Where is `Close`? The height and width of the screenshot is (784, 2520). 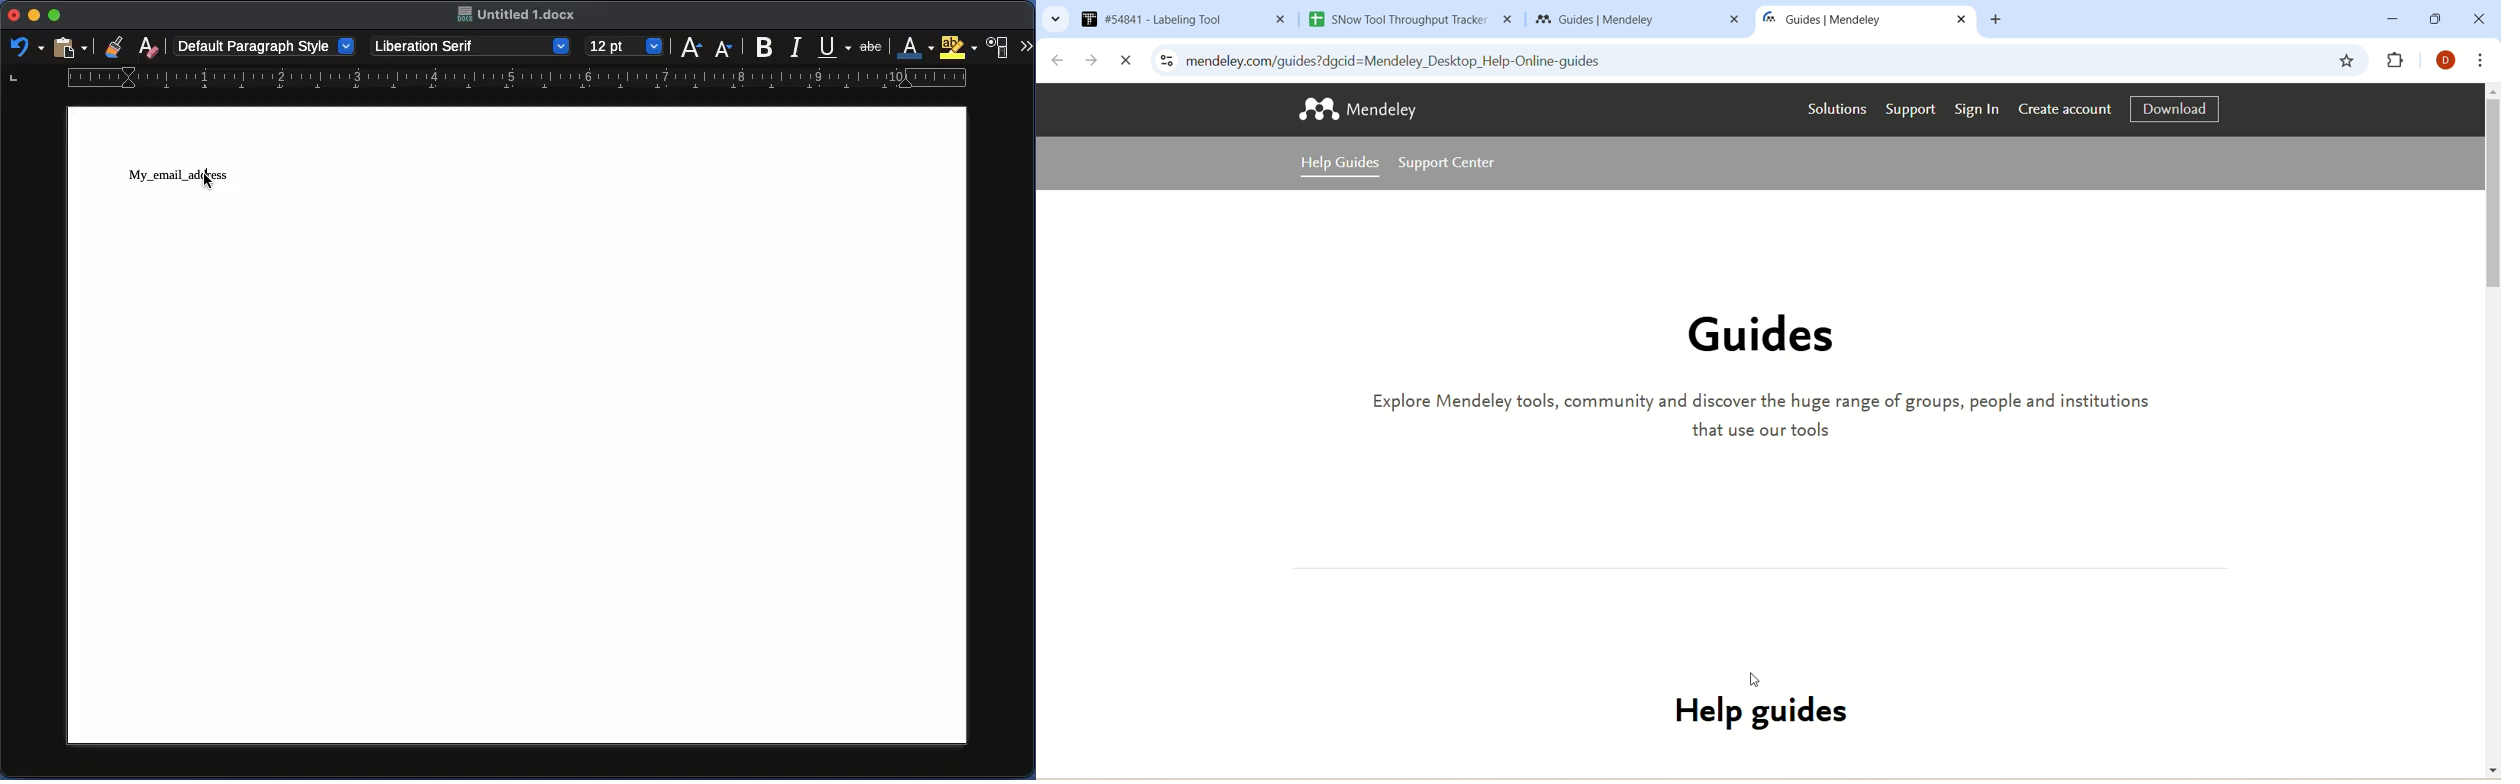
Close is located at coordinates (14, 15).